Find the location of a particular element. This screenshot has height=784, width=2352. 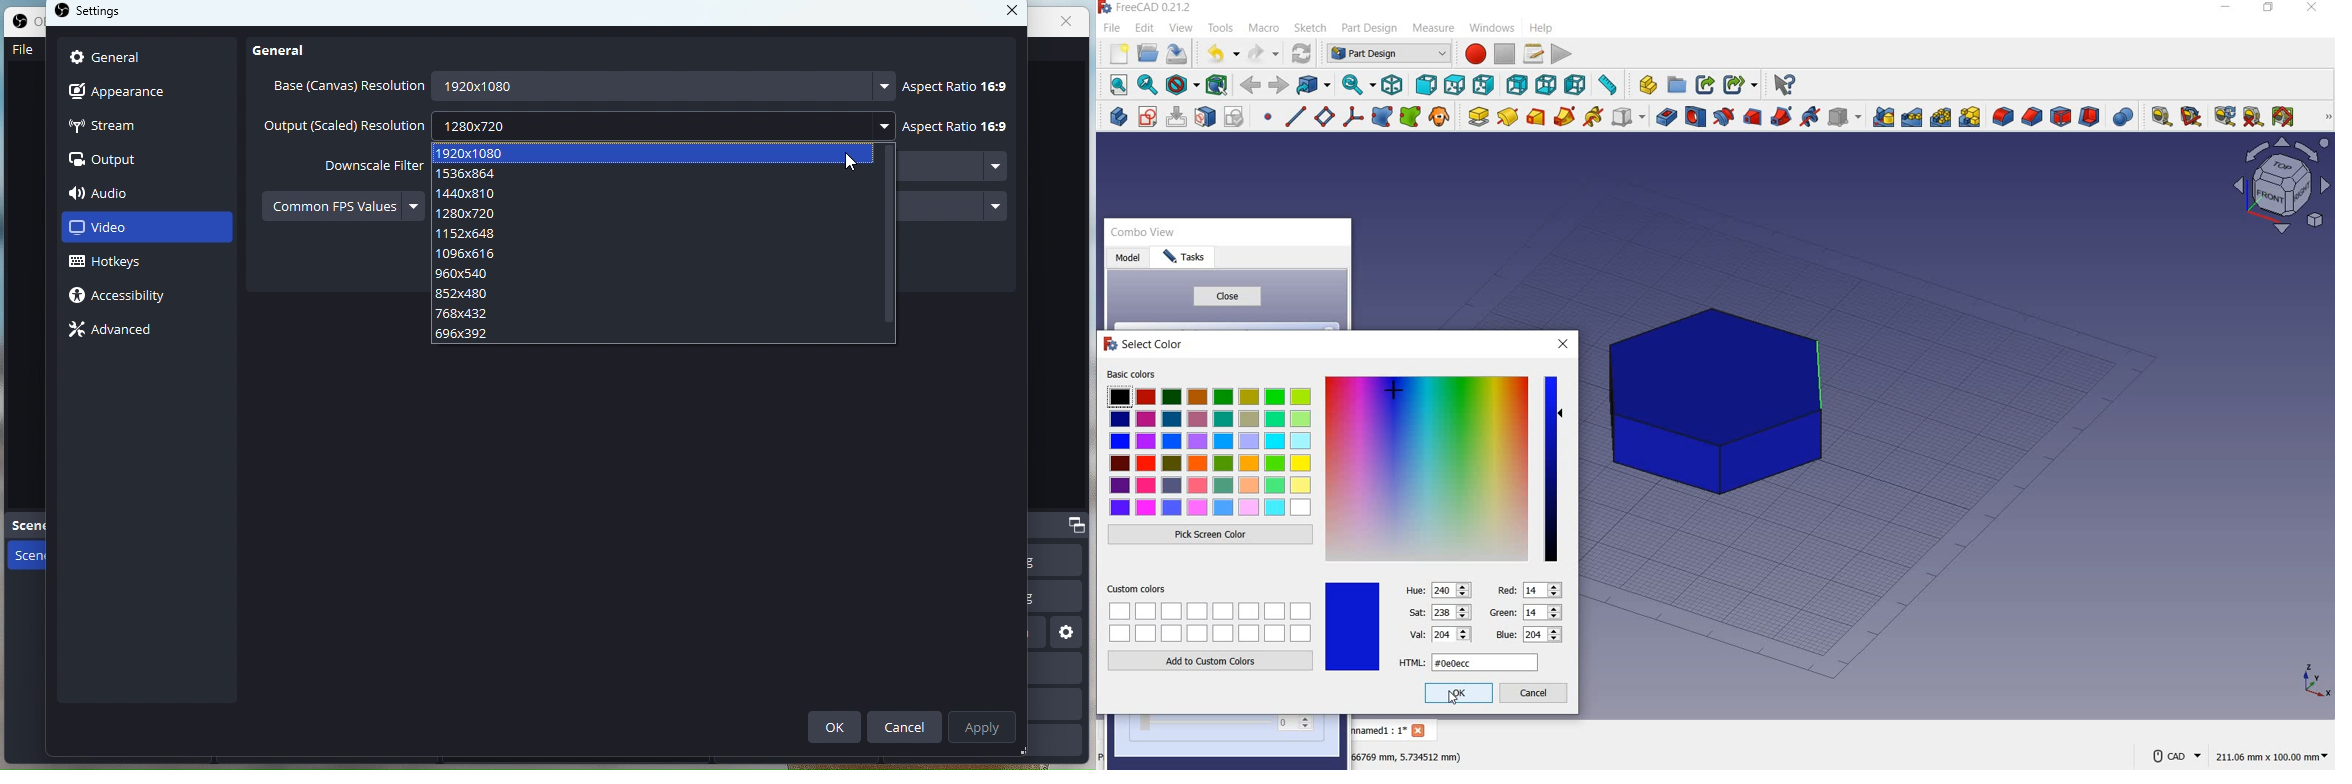

ok is located at coordinates (1457, 694).